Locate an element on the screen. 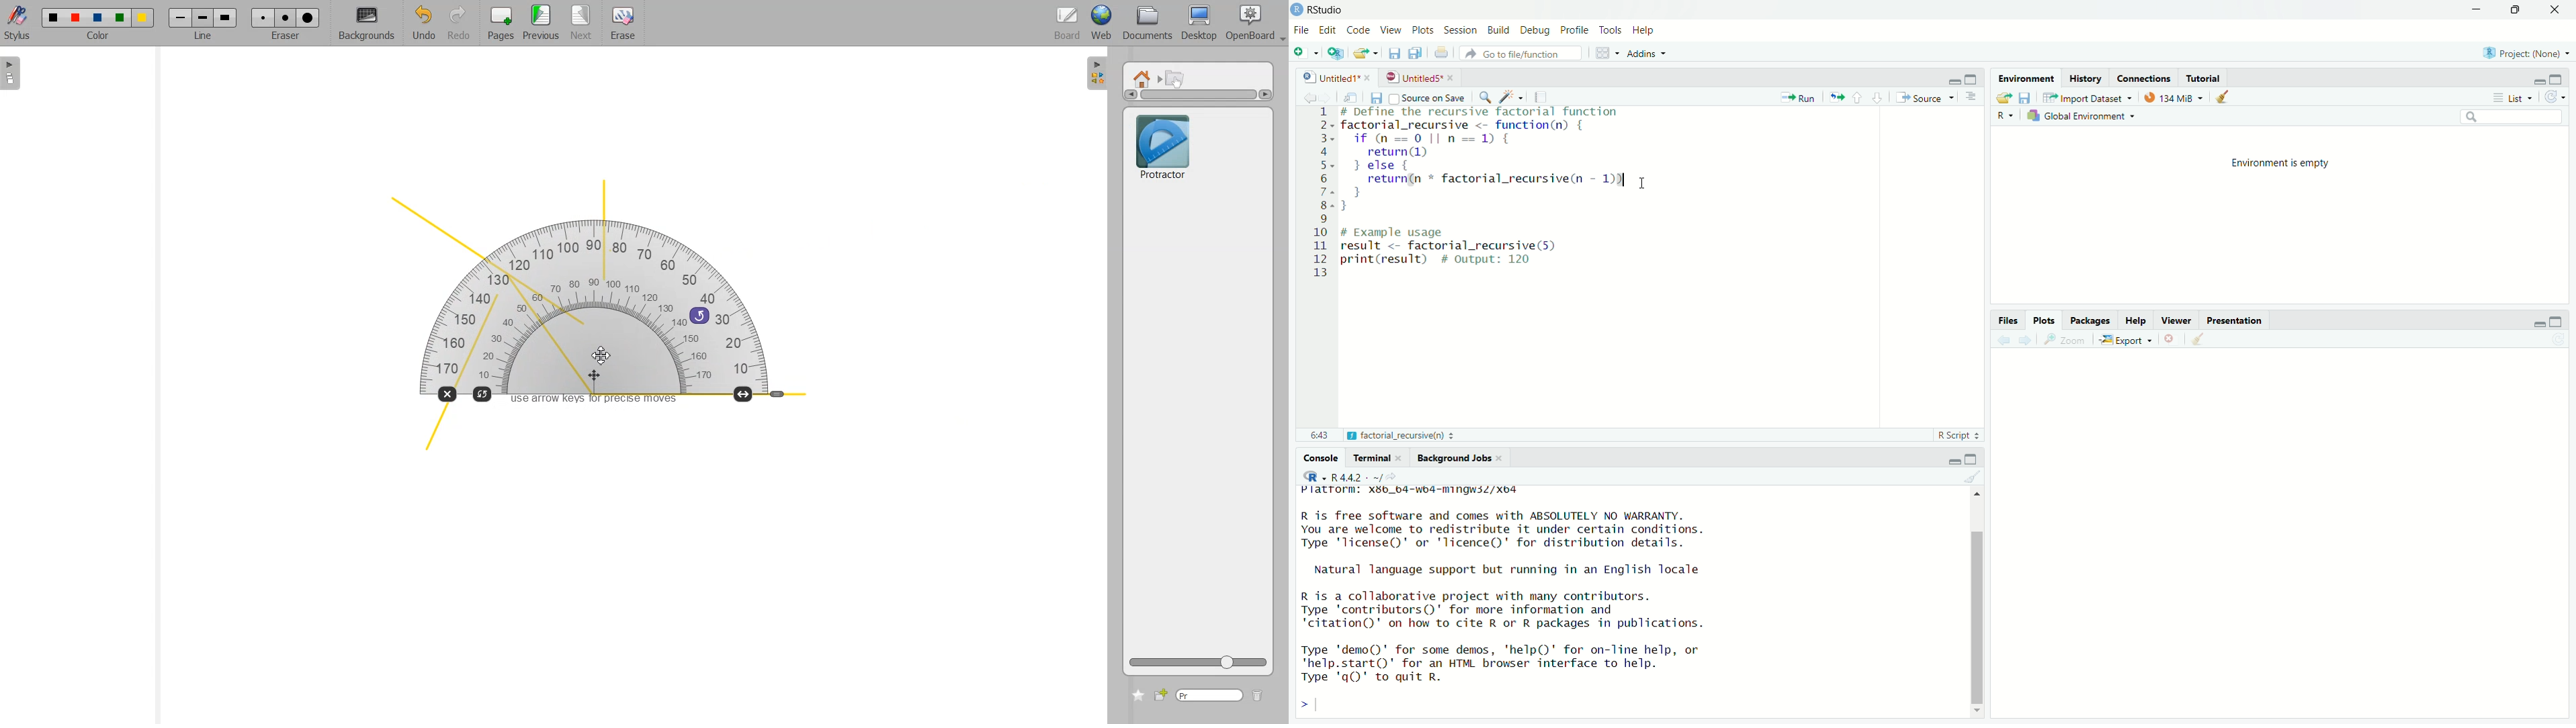 Image resolution: width=2576 pixels, height=728 pixels. Save current document (Ctrl + S) is located at coordinates (1395, 54).